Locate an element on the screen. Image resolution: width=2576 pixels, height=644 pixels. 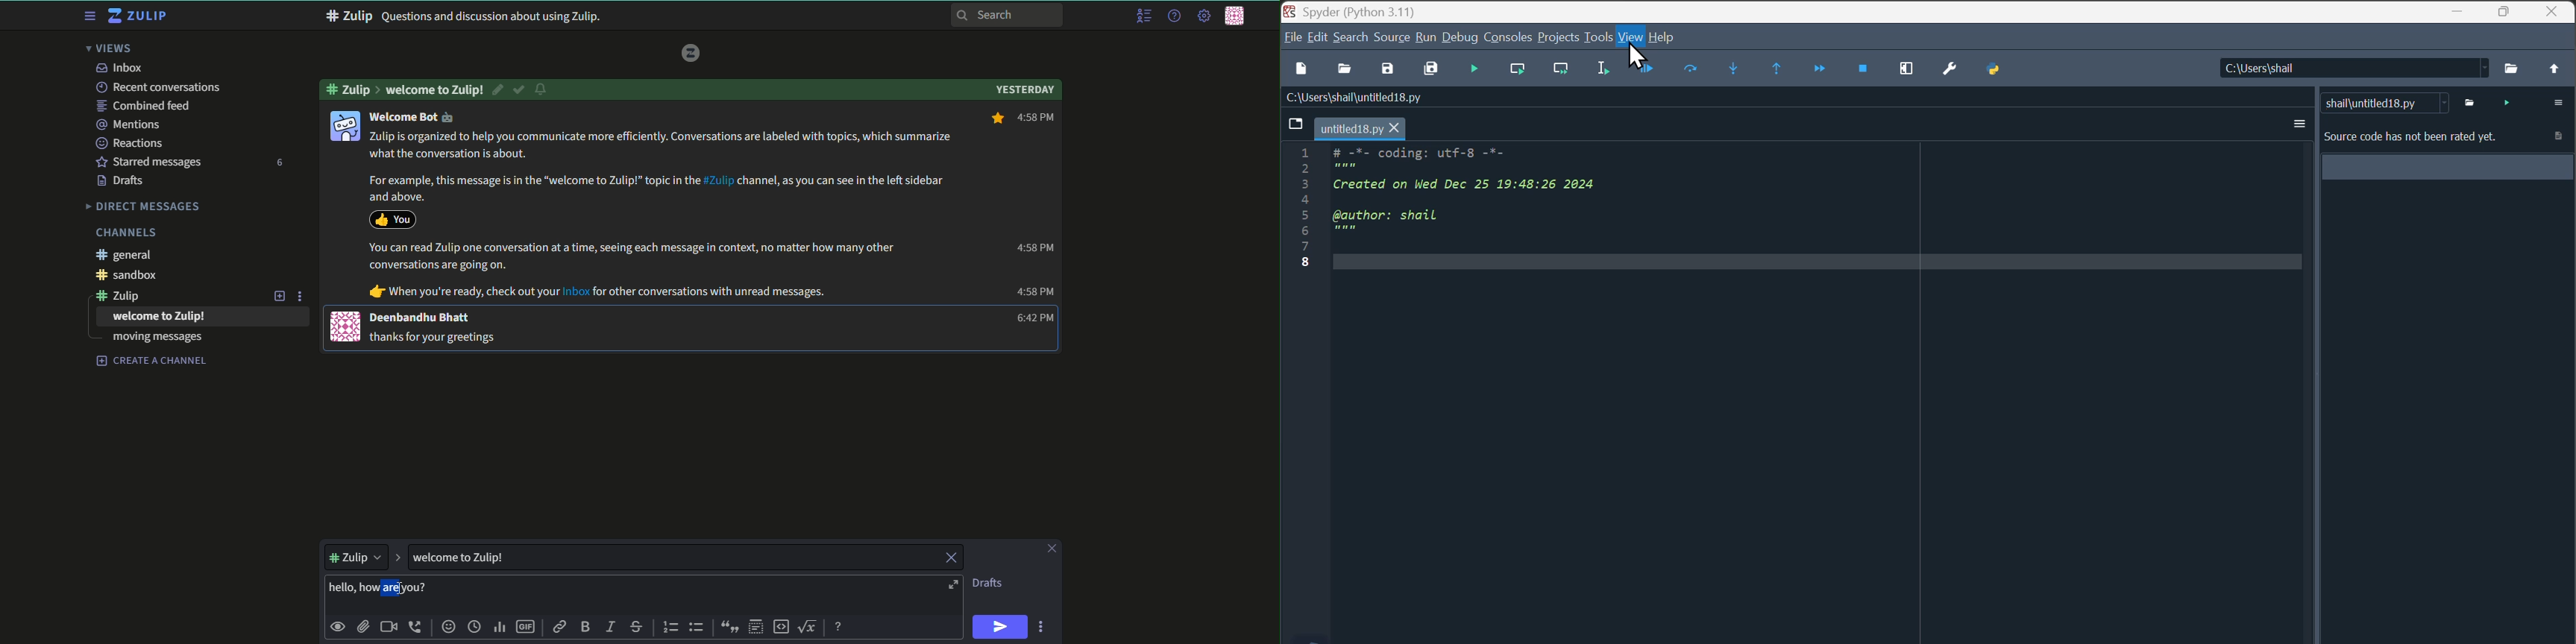
Run selection is located at coordinates (1607, 72).